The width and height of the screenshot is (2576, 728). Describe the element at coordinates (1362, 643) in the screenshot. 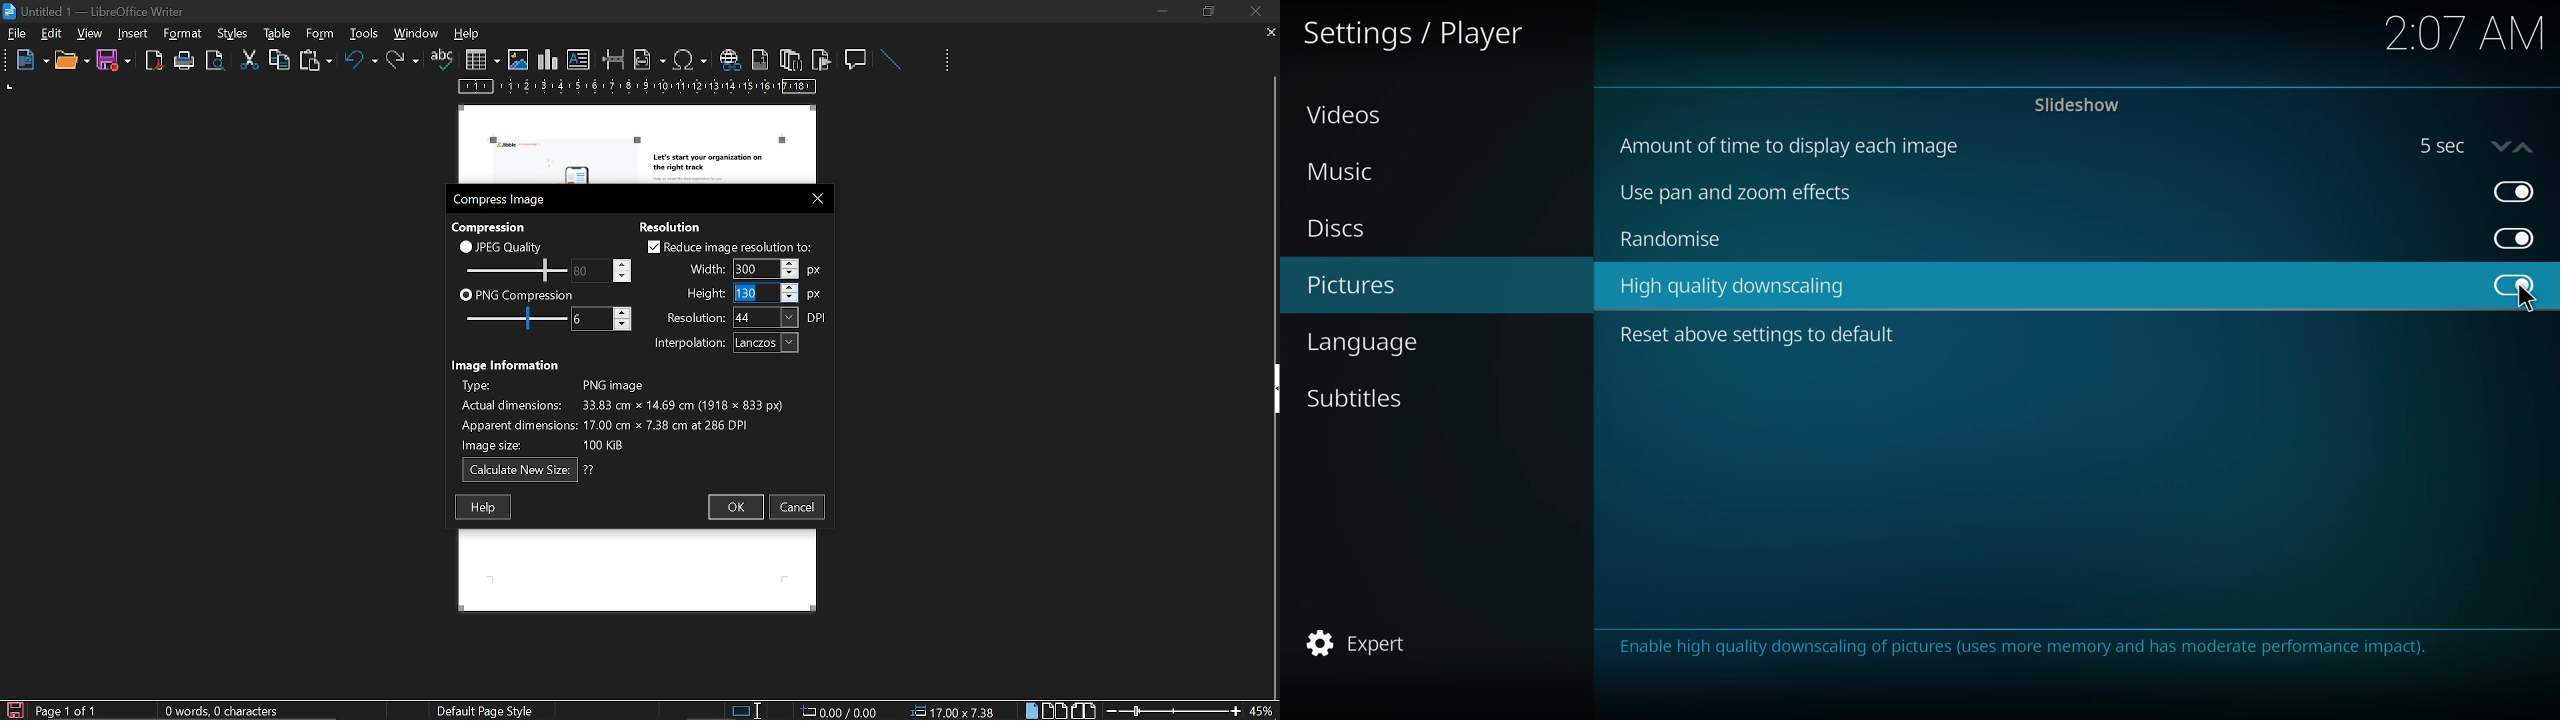

I see `expert` at that location.